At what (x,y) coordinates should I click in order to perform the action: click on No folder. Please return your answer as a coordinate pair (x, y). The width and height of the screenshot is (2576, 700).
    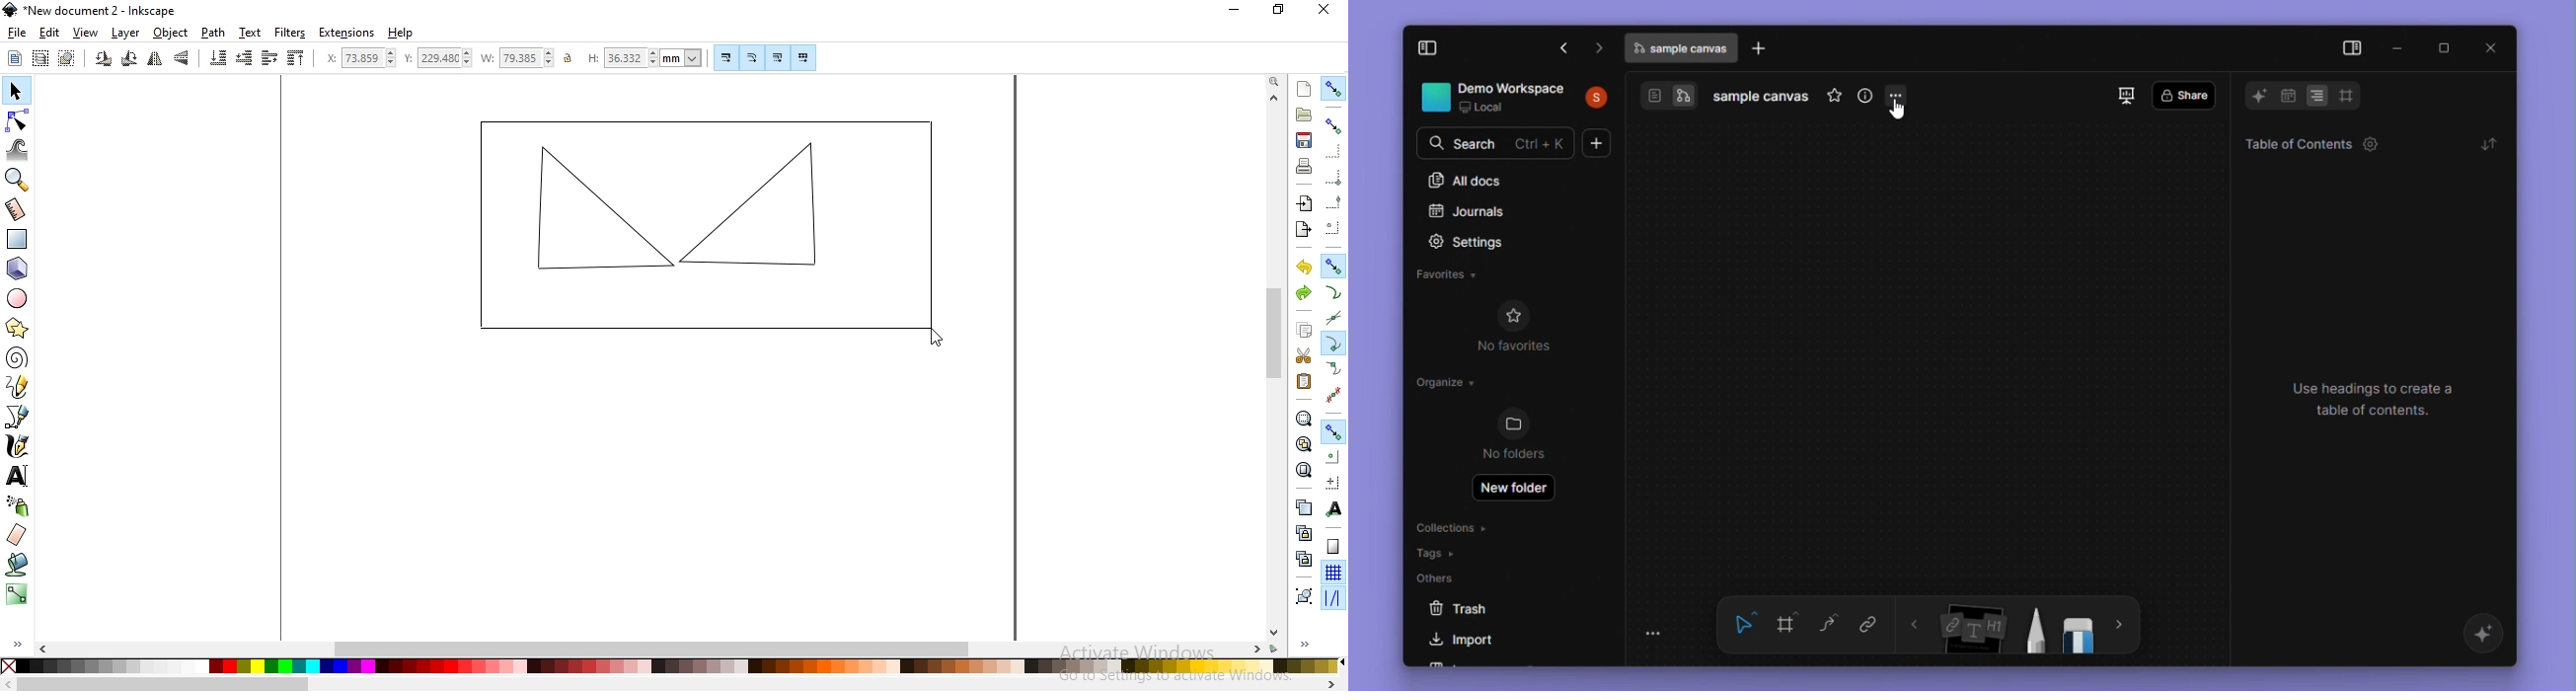
    Looking at the image, I should click on (1515, 436).